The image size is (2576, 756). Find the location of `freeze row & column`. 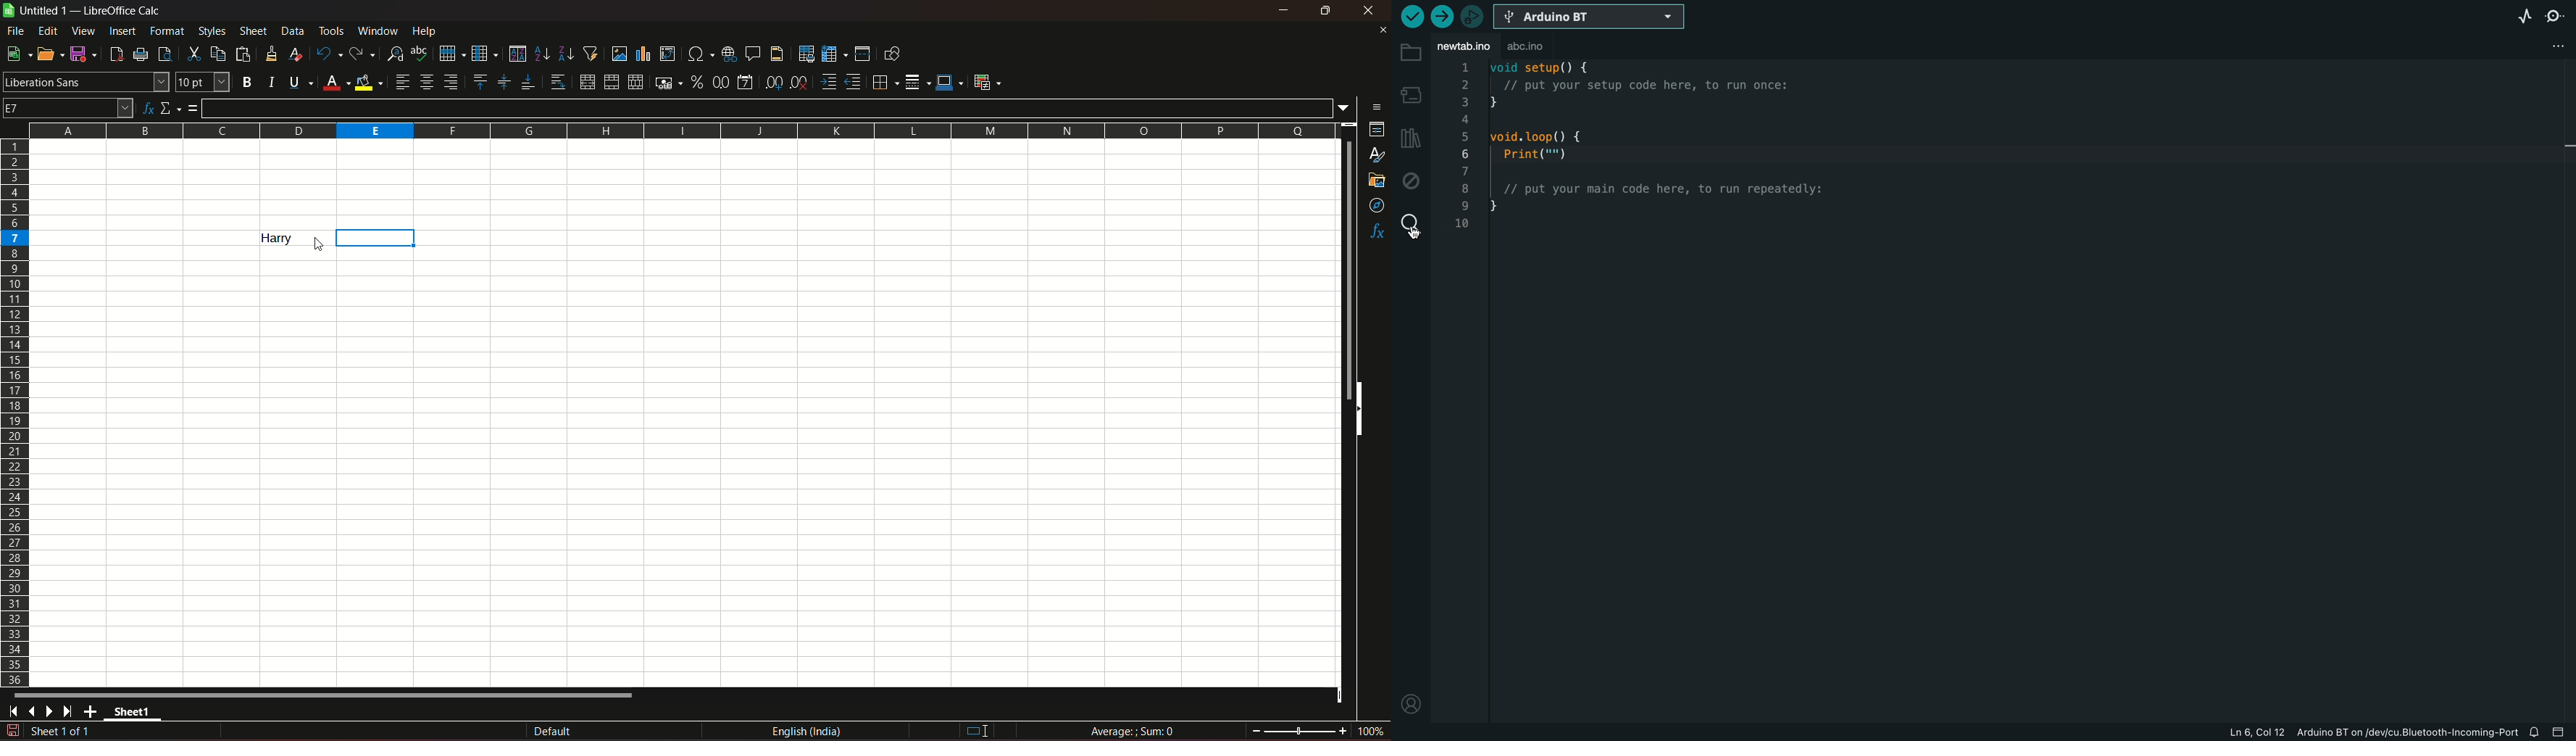

freeze row & column is located at coordinates (834, 54).